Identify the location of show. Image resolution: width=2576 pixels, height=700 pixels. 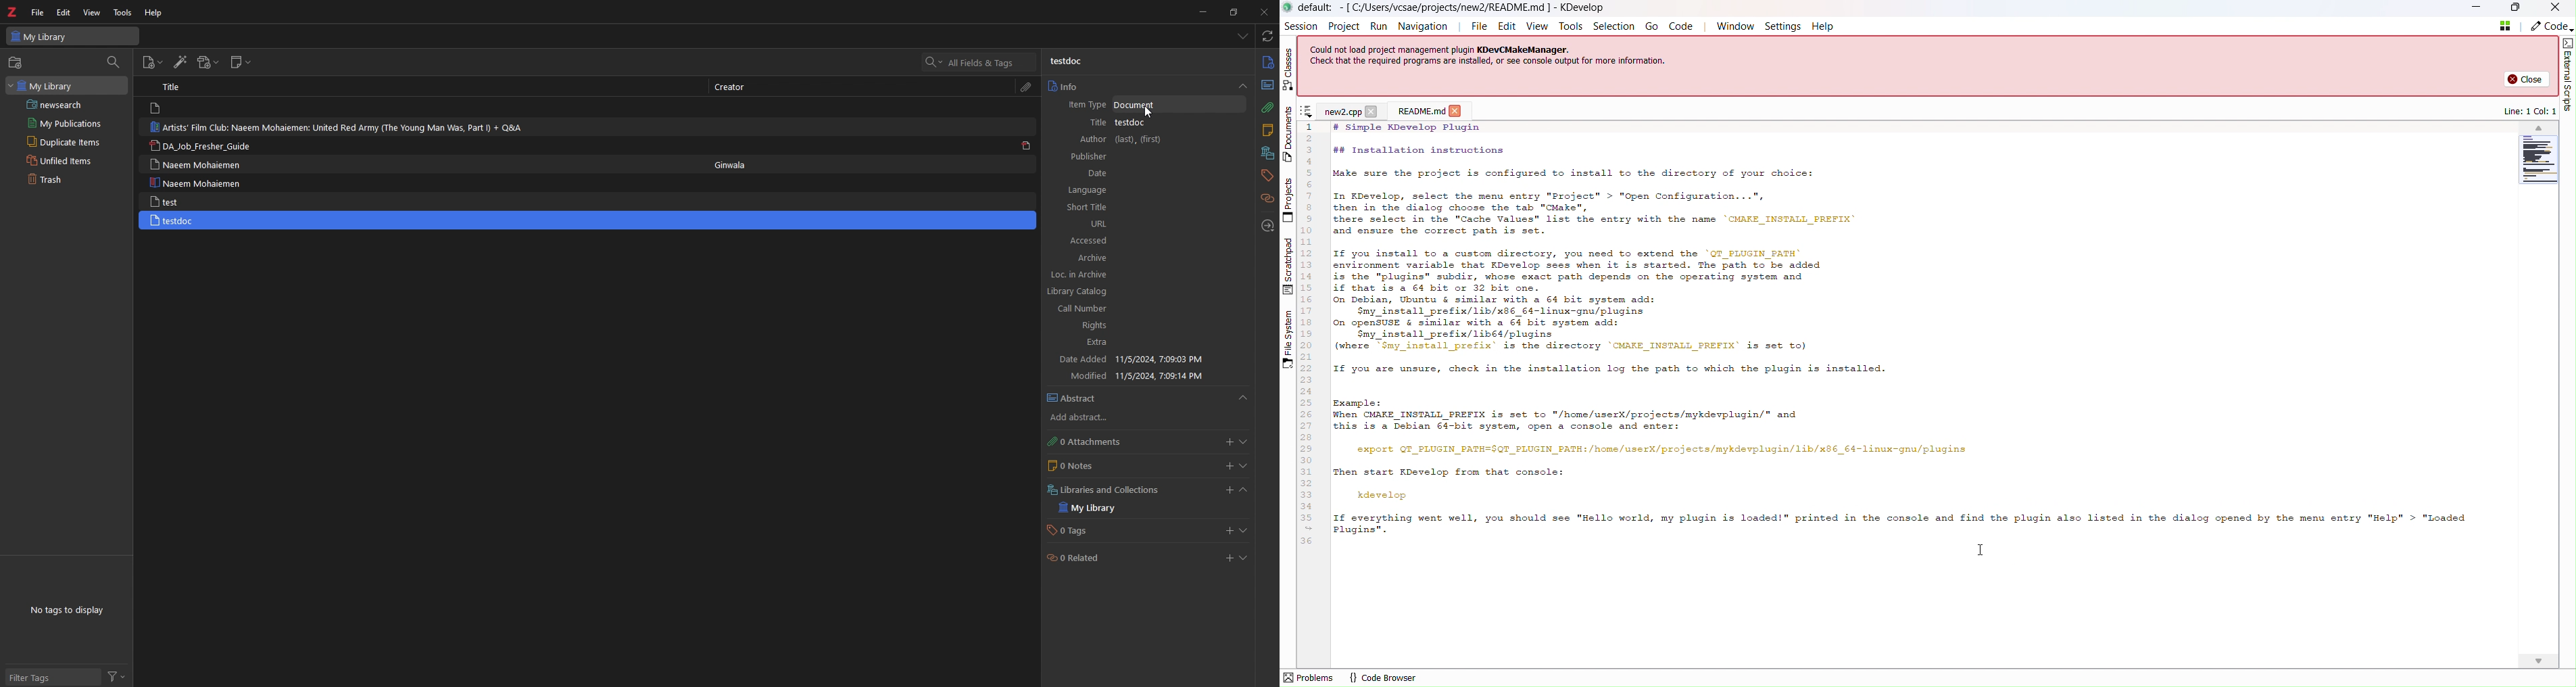
(1243, 530).